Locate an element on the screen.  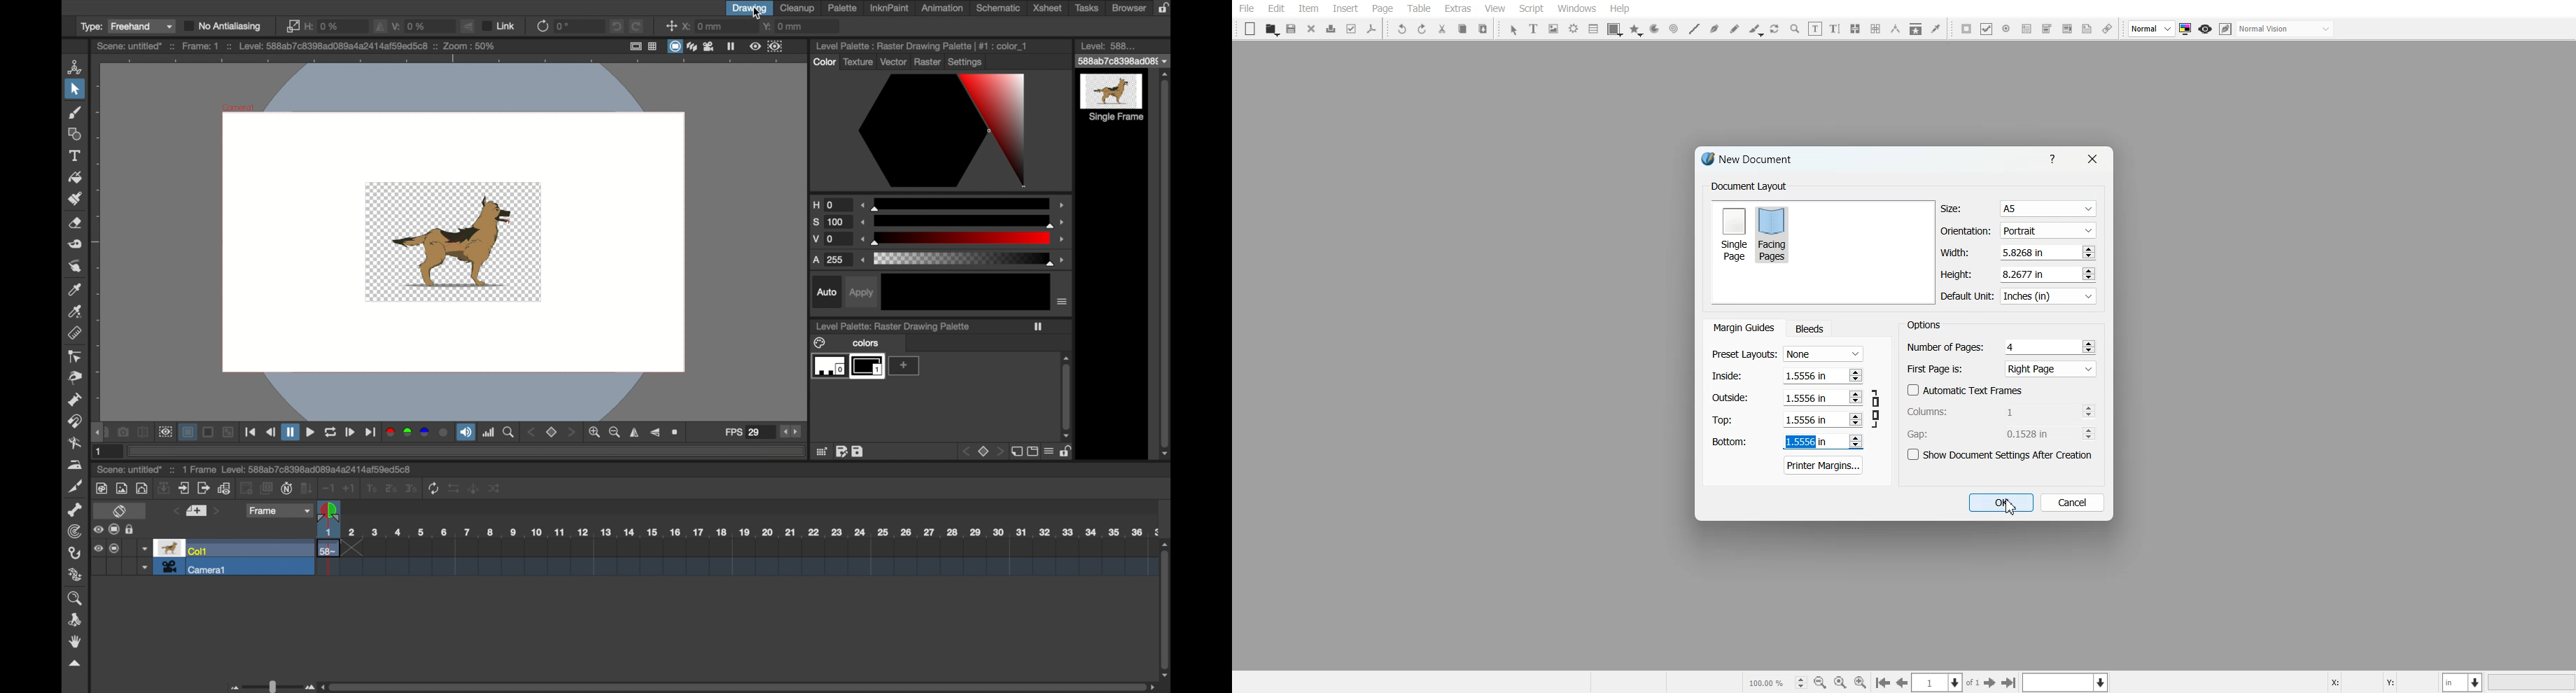
Freehand line is located at coordinates (1735, 29).